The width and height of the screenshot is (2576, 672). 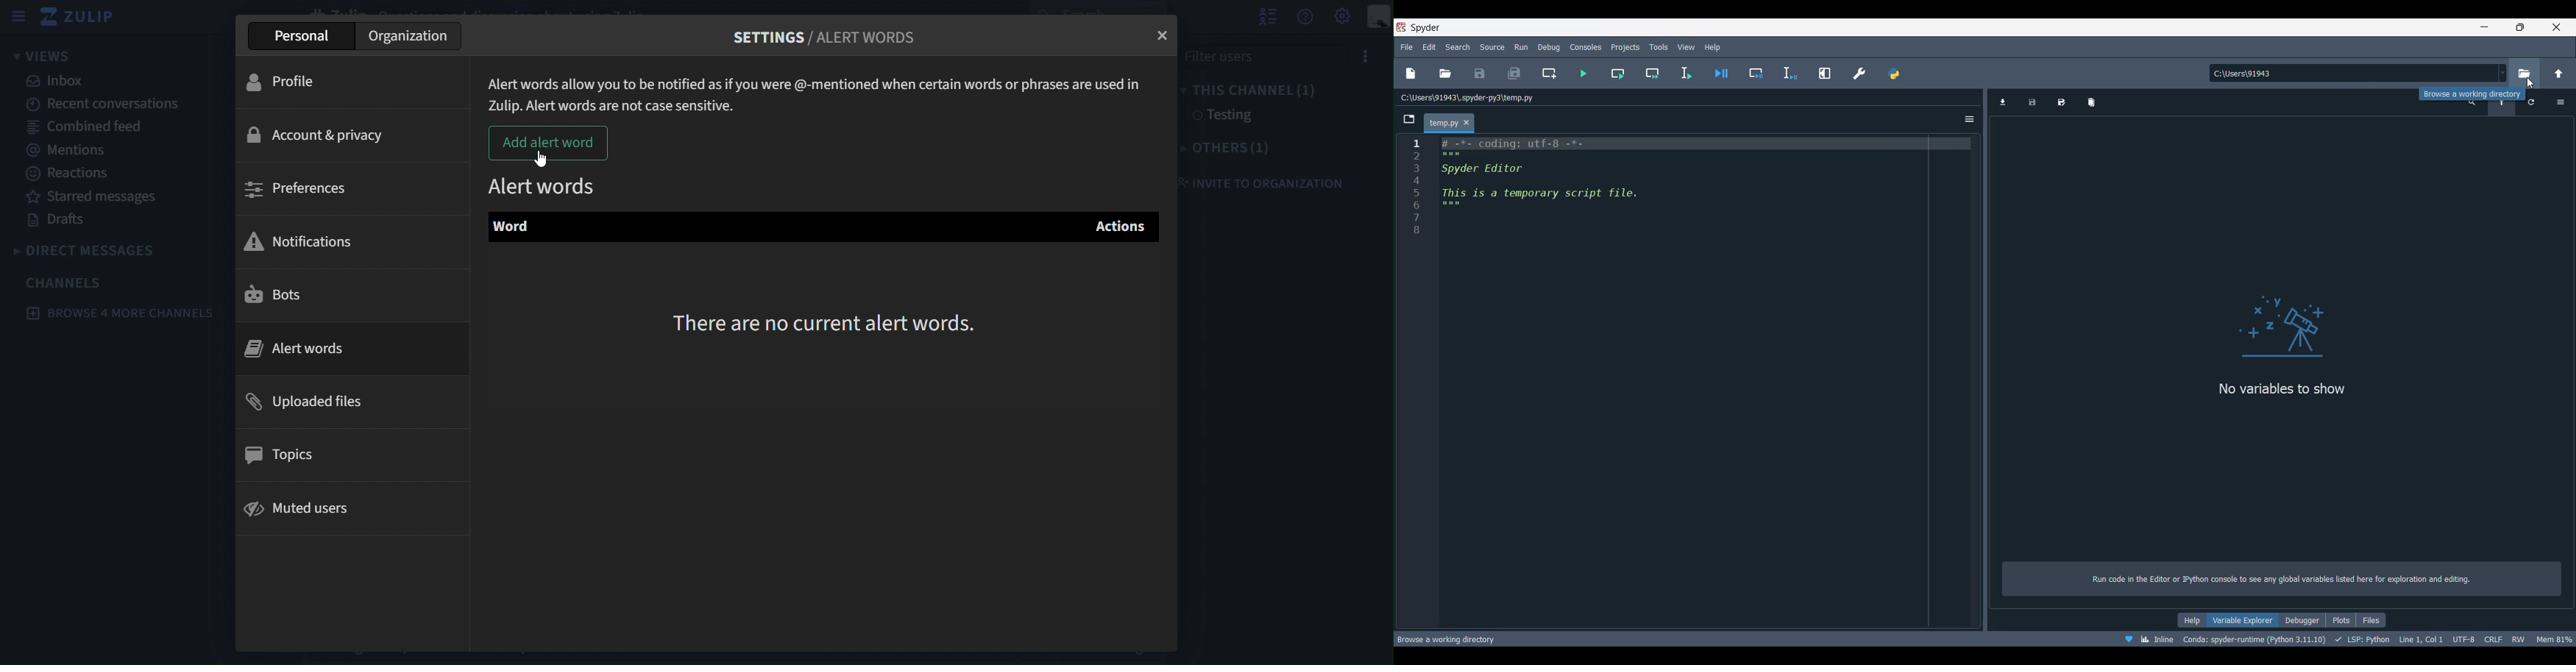 I want to click on Help menu, so click(x=1712, y=47).